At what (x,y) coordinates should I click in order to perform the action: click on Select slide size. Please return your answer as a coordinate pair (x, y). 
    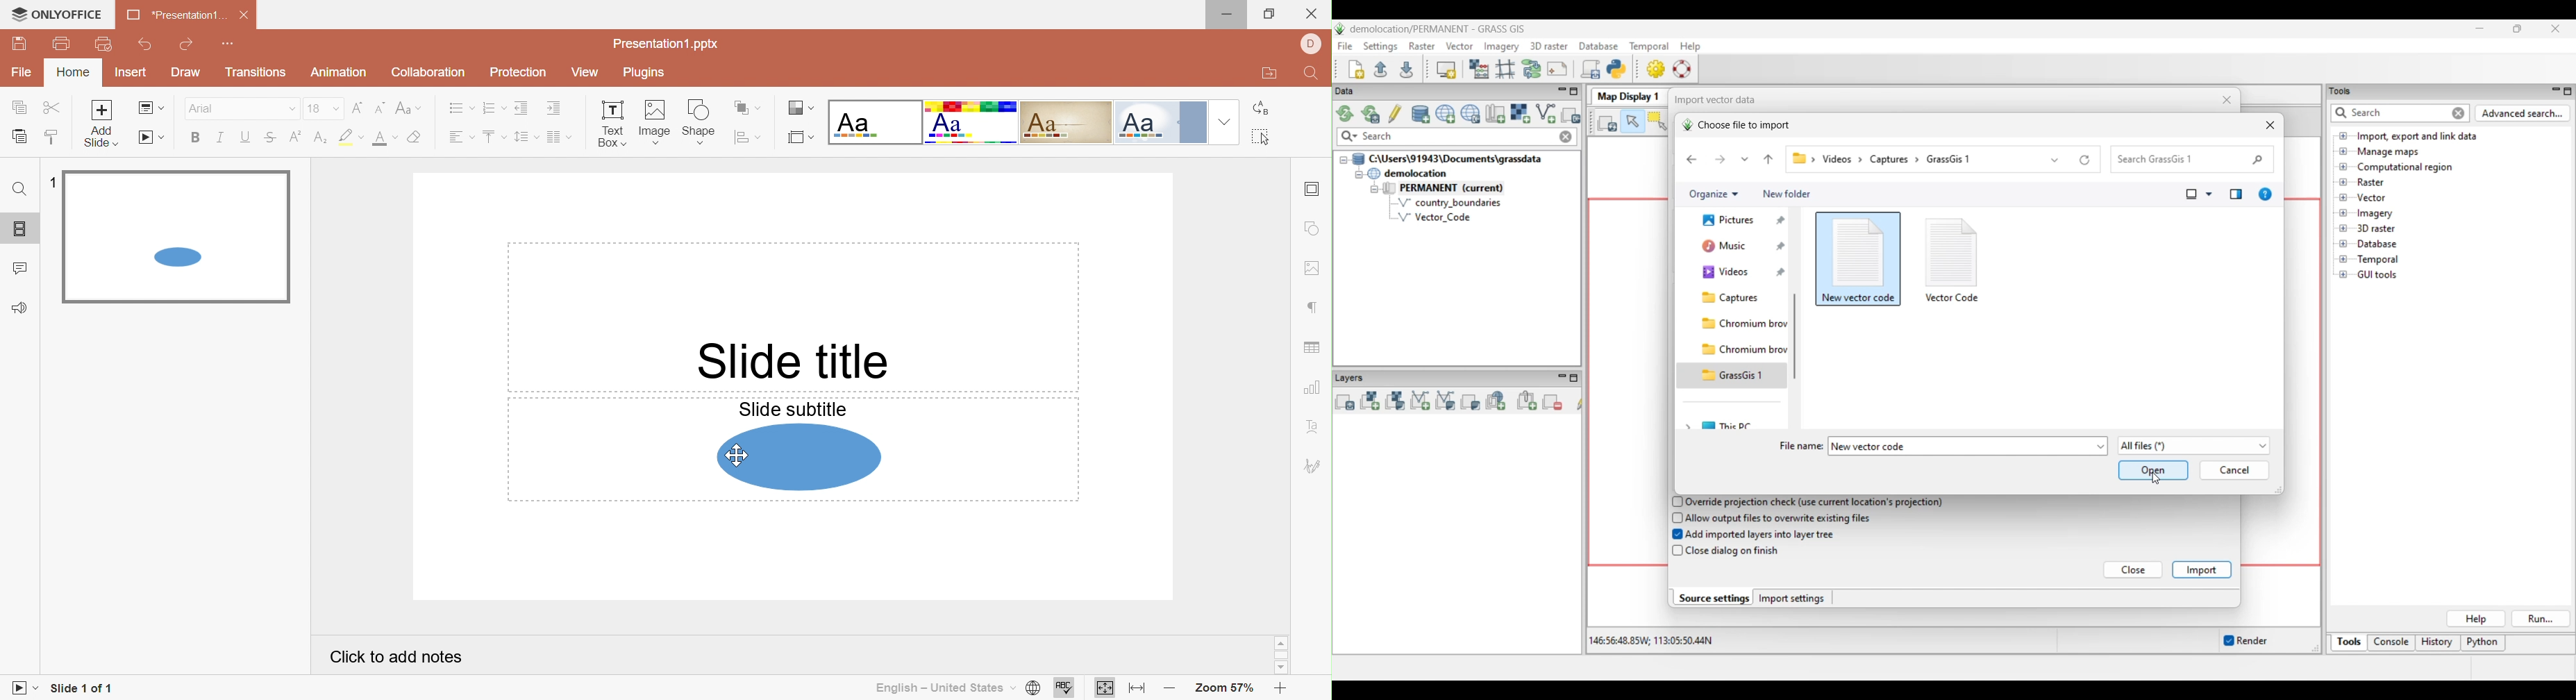
    Looking at the image, I should click on (801, 138).